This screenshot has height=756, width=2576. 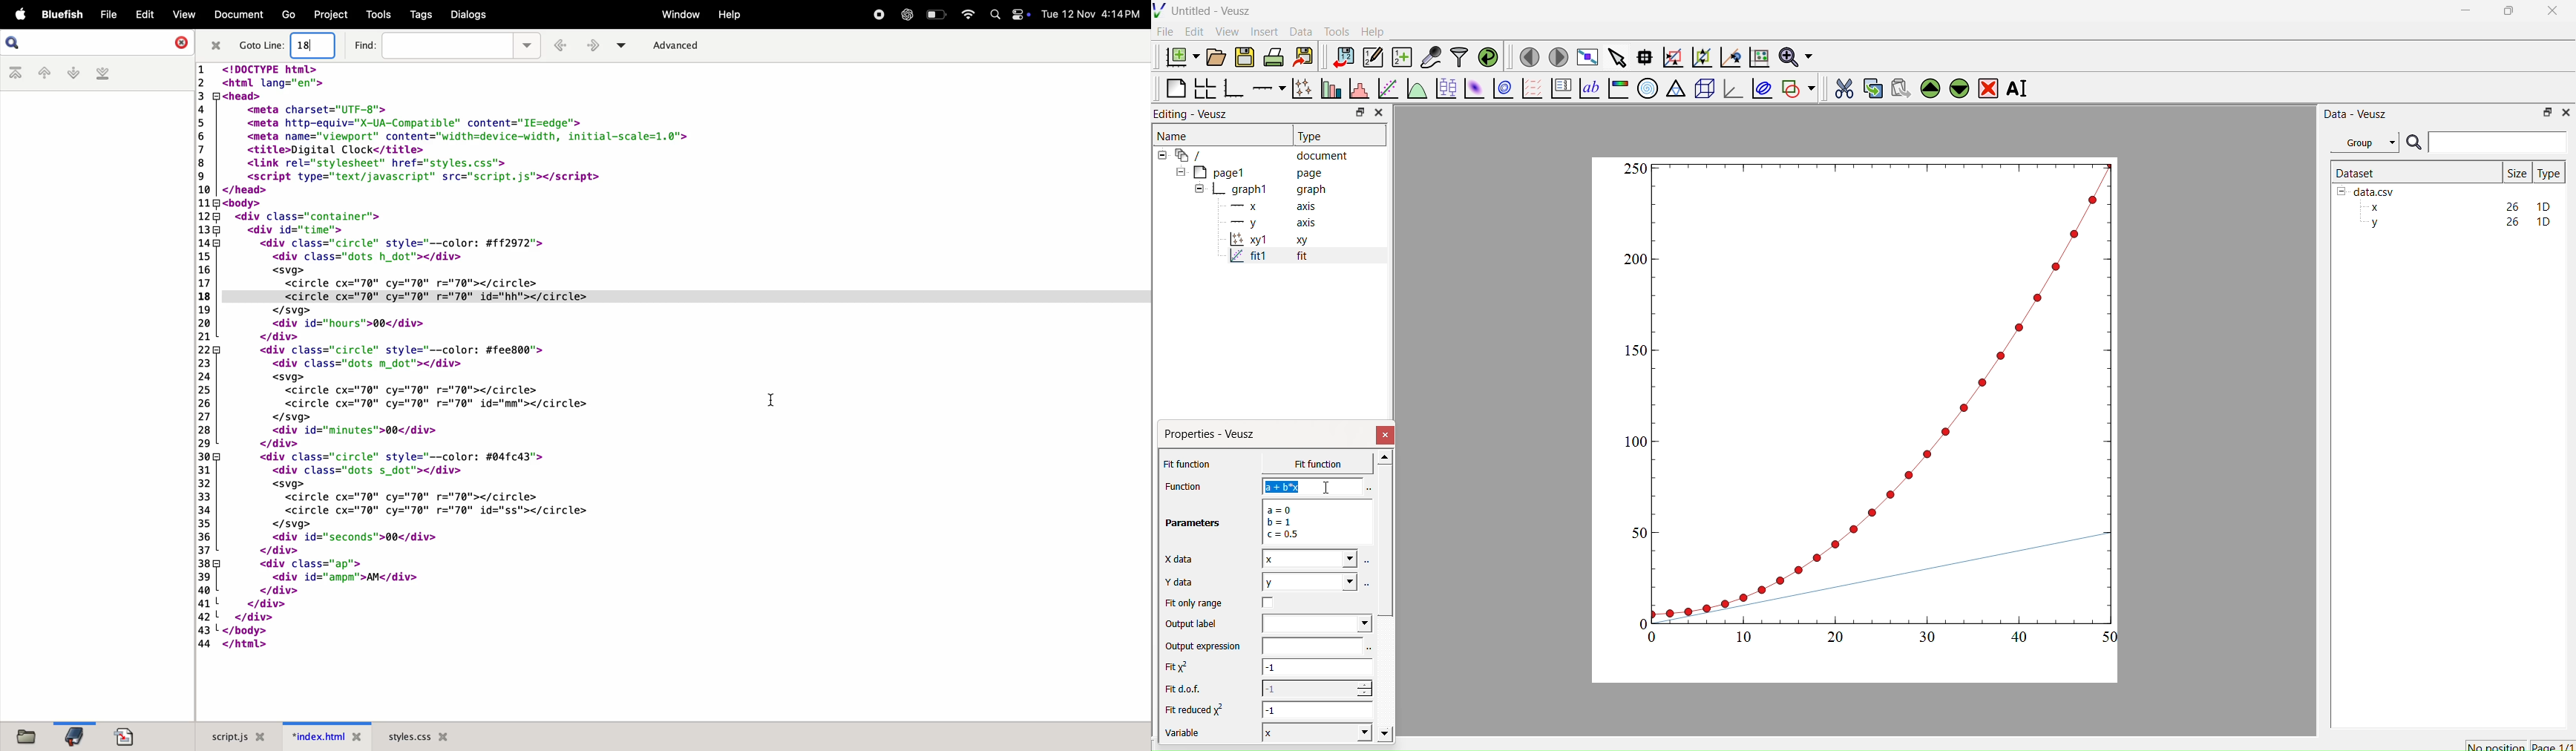 I want to click on drop down, so click(x=529, y=44).